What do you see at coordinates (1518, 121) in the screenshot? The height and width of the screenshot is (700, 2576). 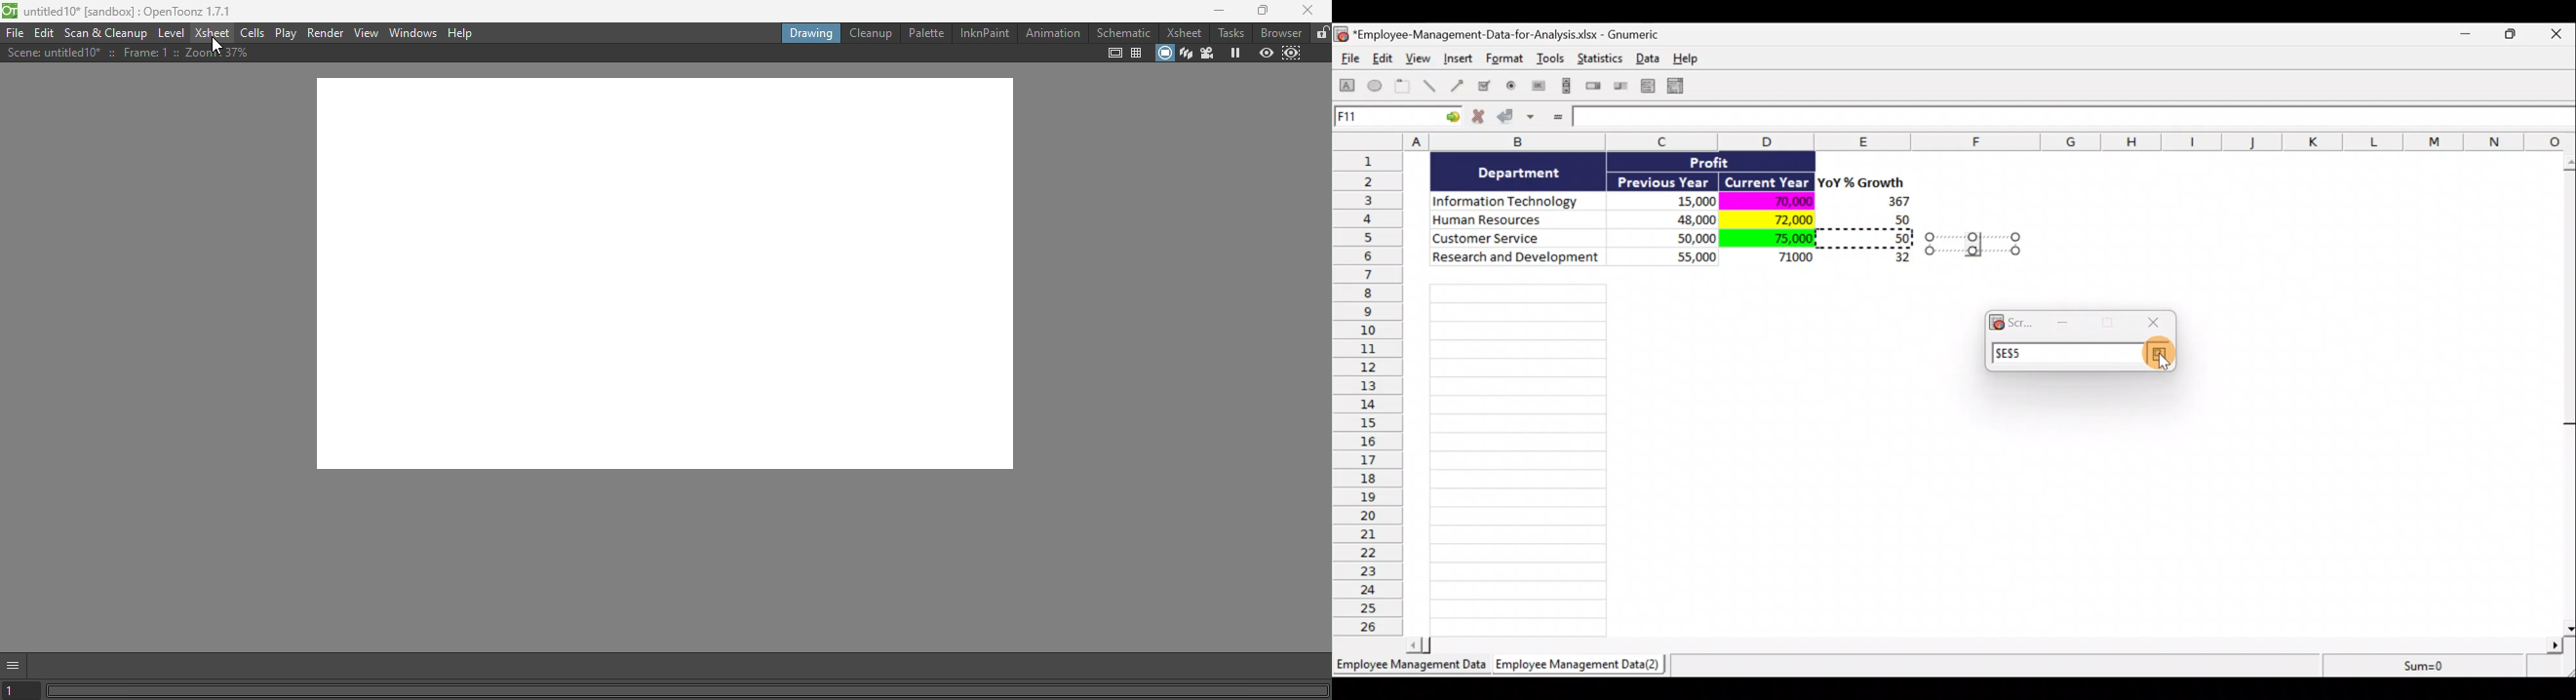 I see `Accept changes` at bounding box center [1518, 121].